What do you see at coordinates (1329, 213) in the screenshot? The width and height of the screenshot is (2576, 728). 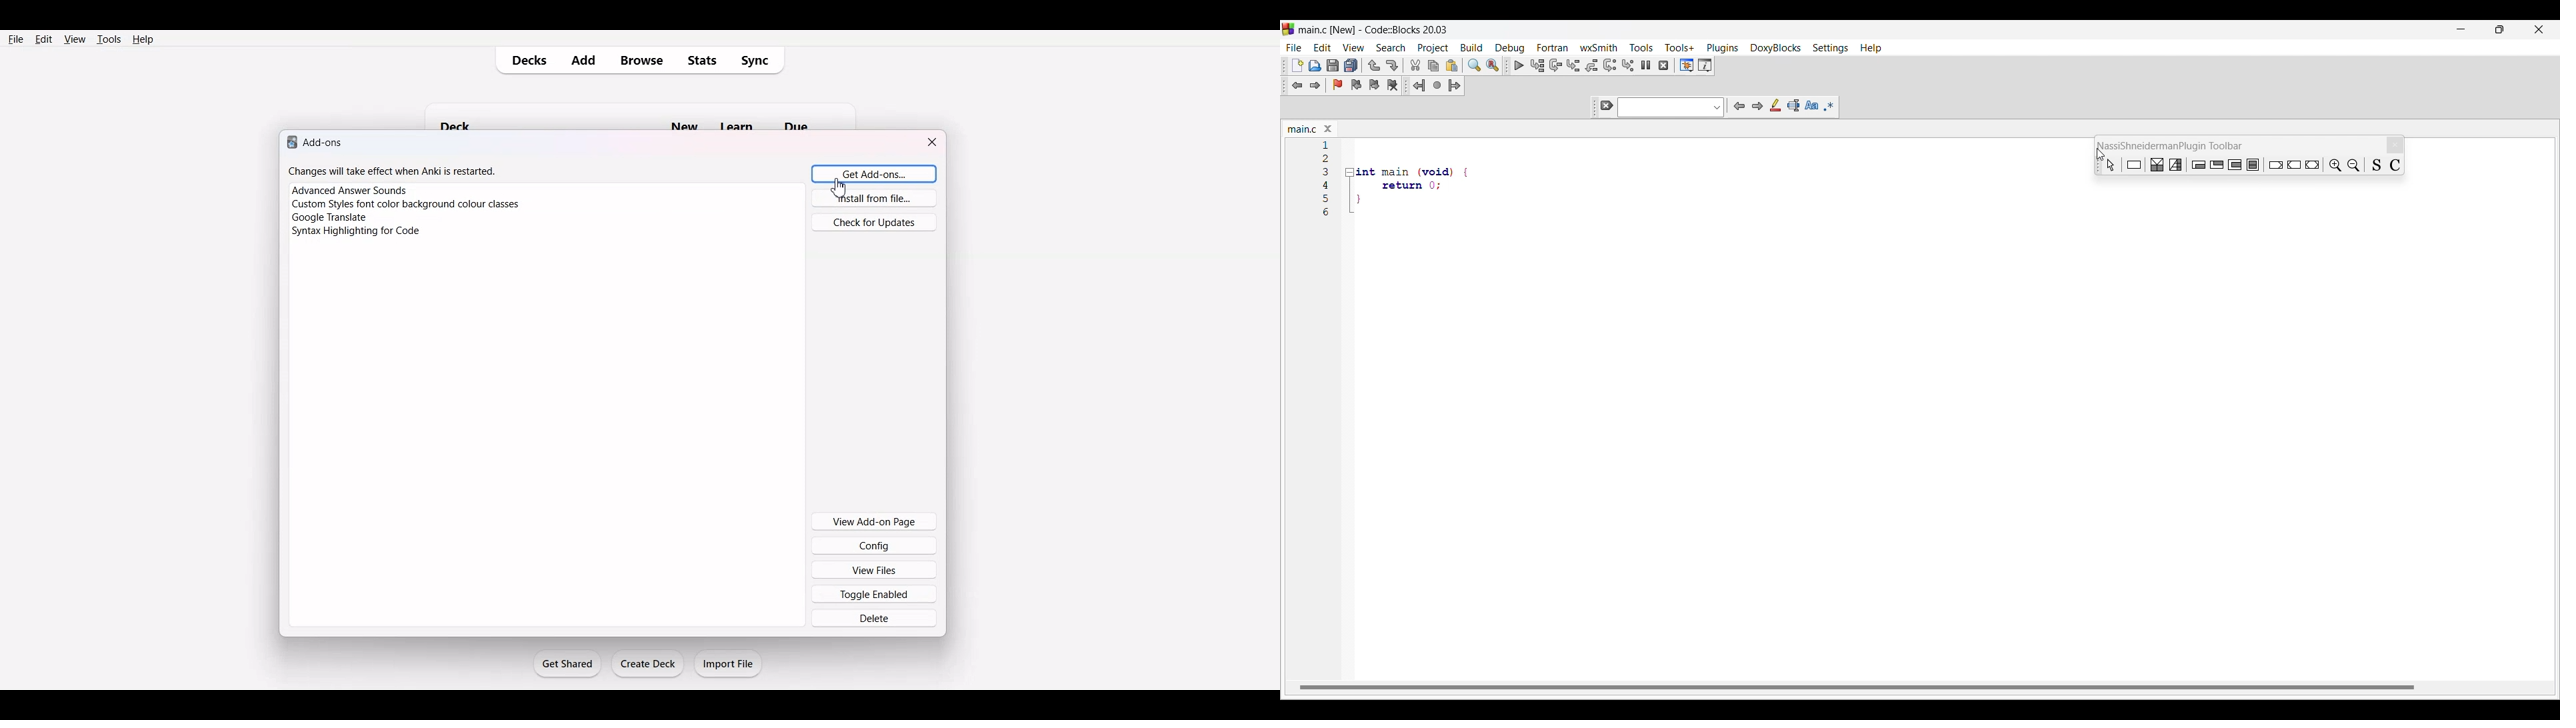 I see `` at bounding box center [1329, 213].